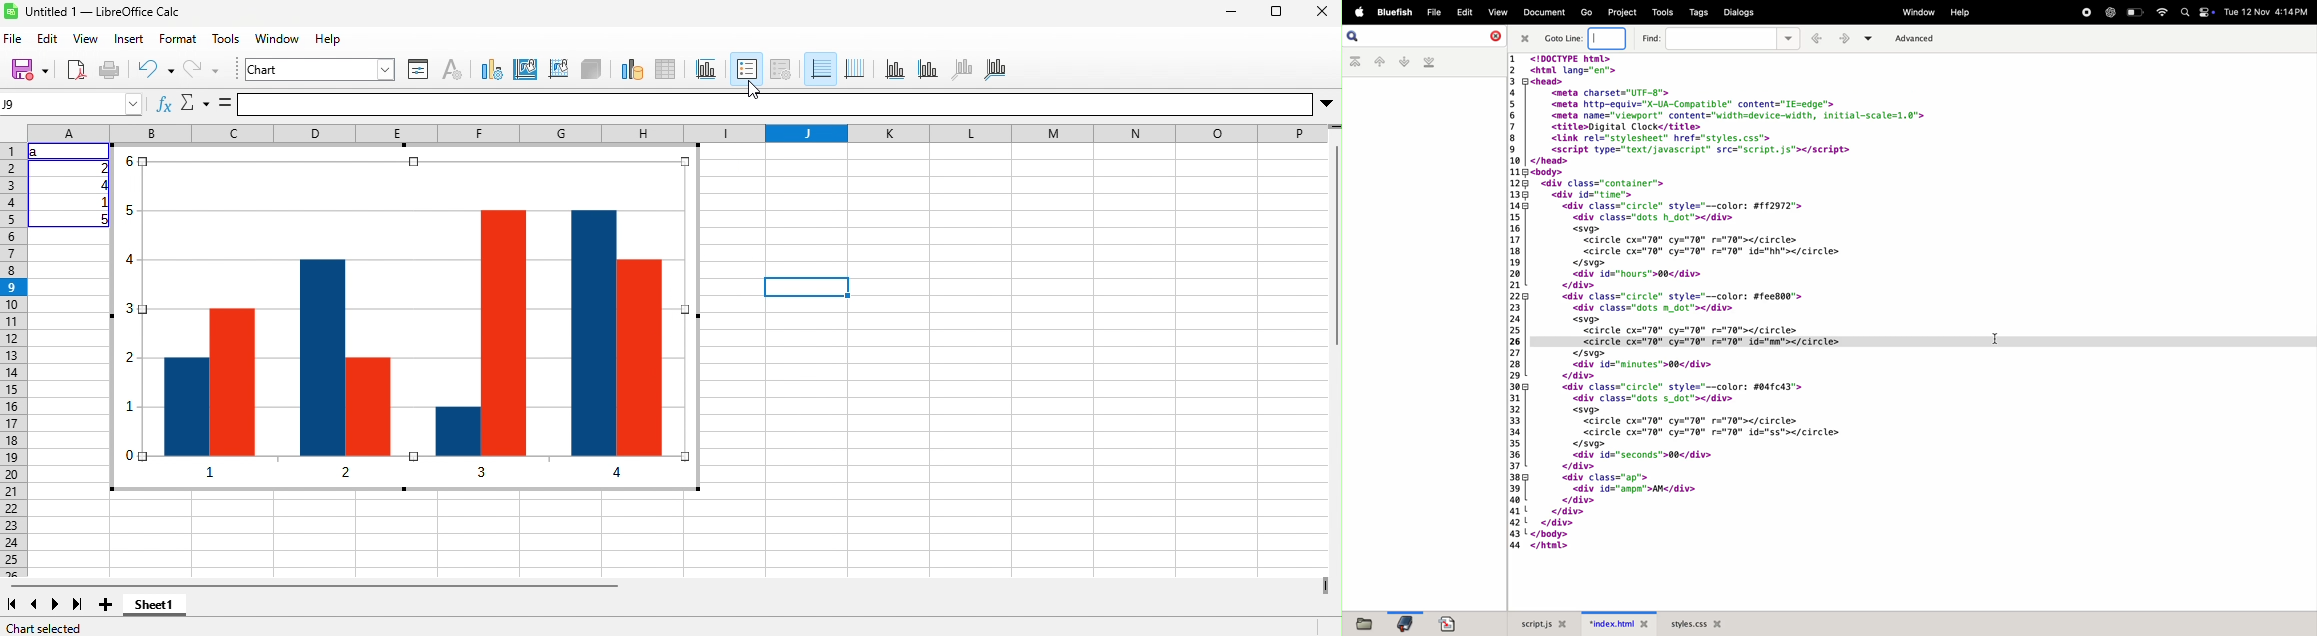  Describe the element at coordinates (164, 103) in the screenshot. I see `Function wizard` at that location.